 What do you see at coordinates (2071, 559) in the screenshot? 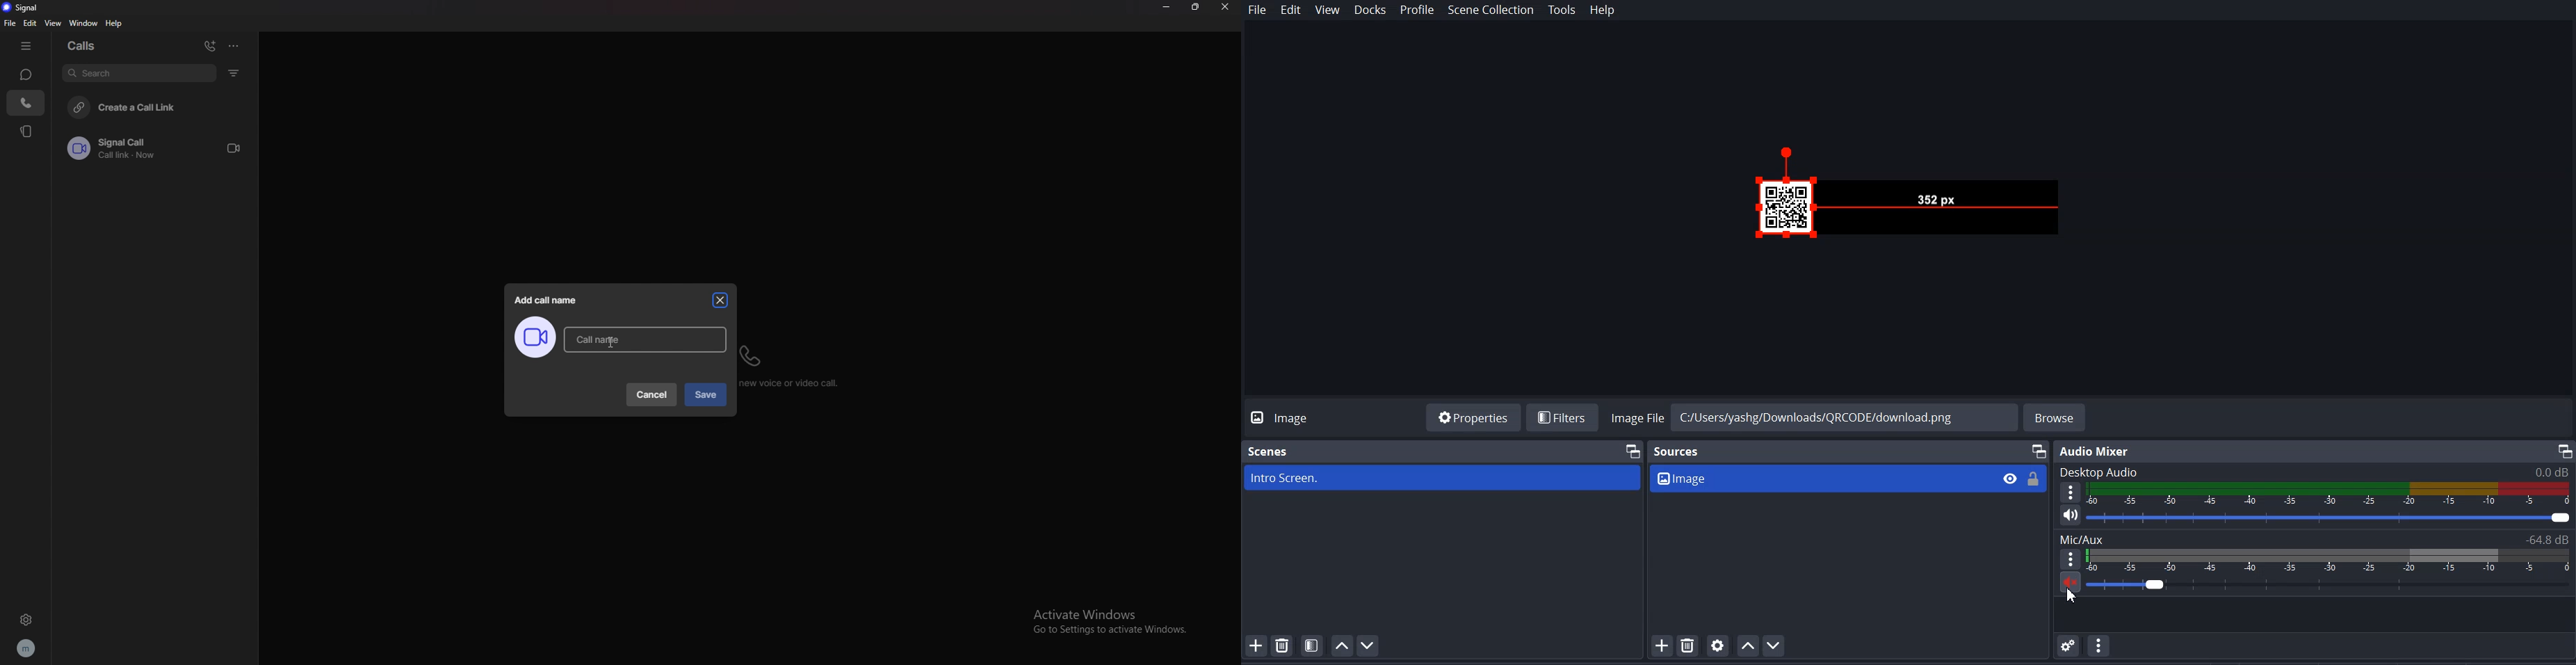
I see `More` at bounding box center [2071, 559].